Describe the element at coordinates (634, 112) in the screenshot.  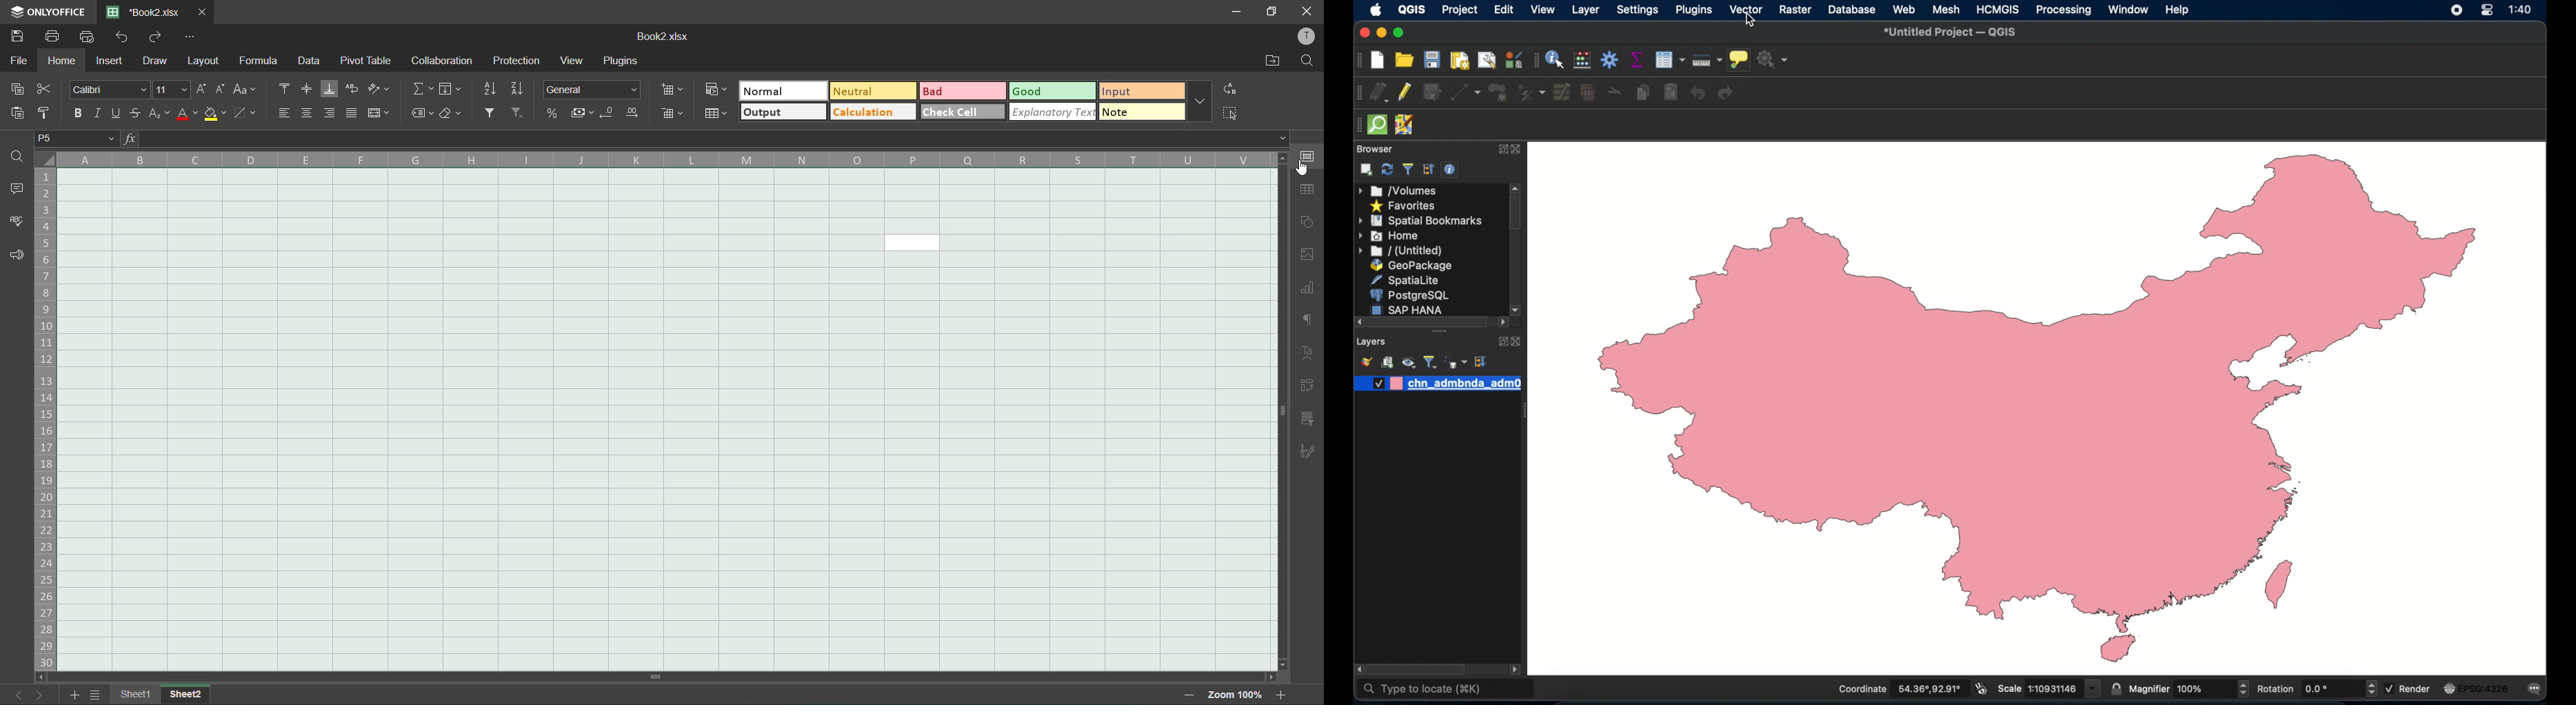
I see `increase decimal` at that location.